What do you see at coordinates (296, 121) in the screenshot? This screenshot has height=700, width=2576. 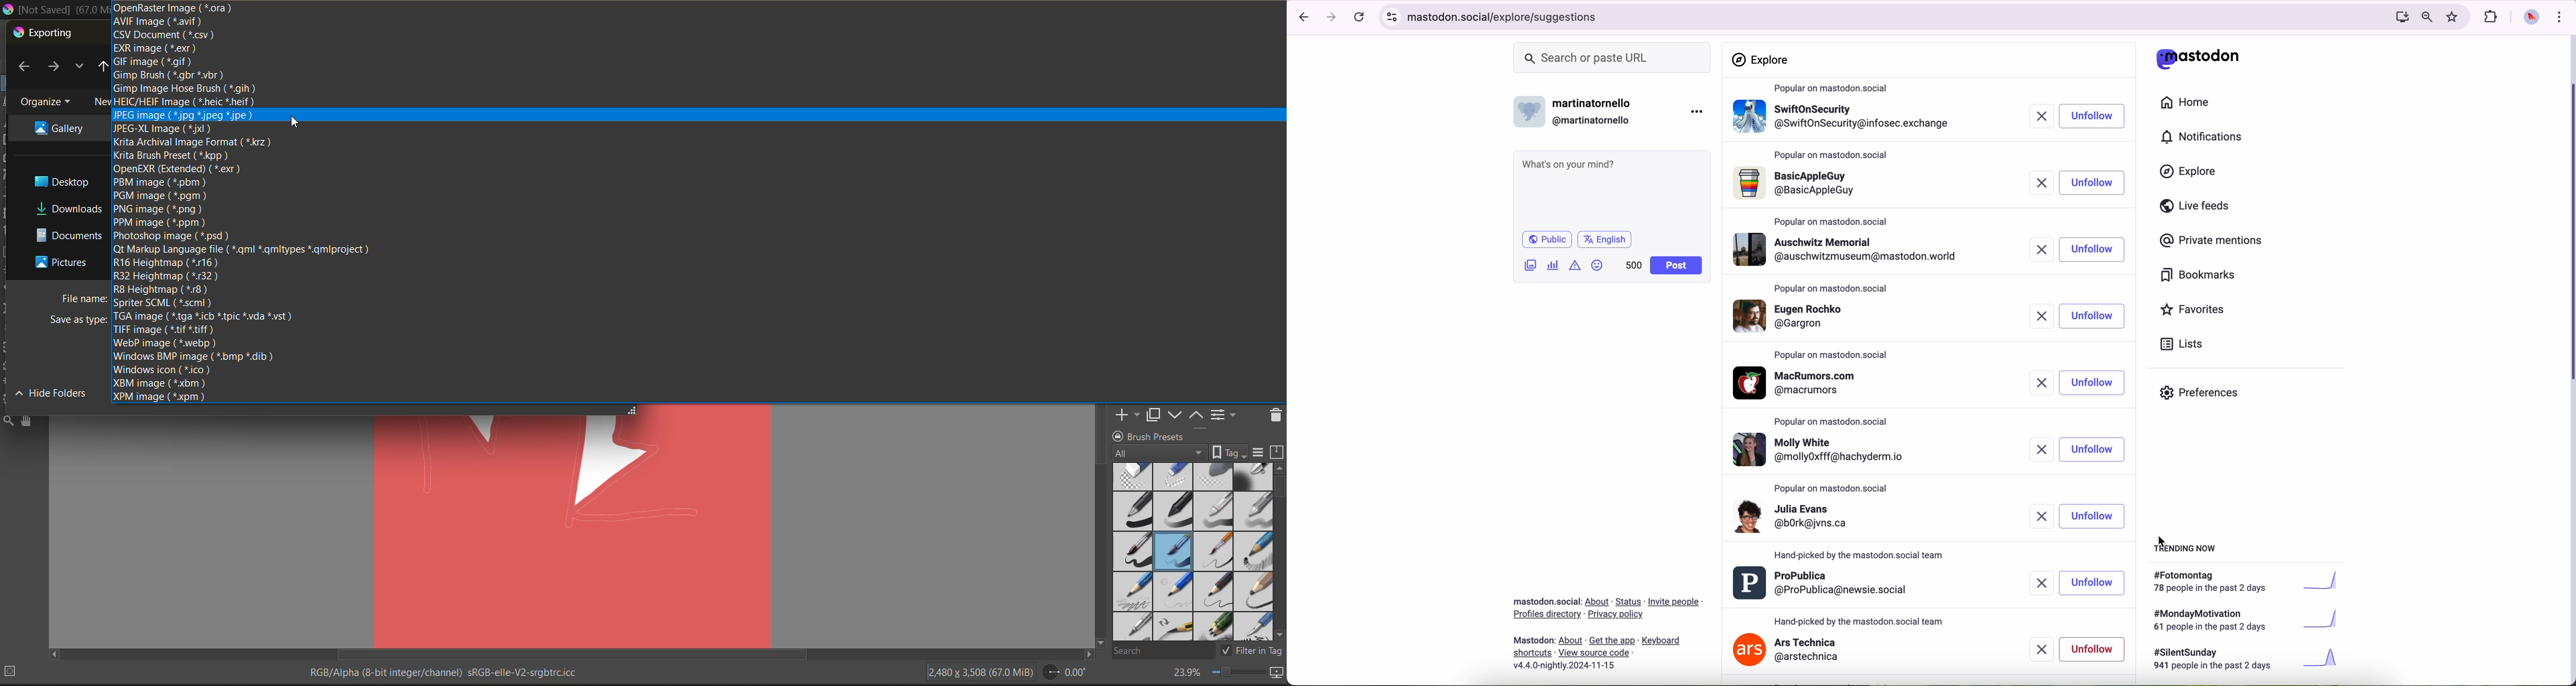 I see `Cursor` at bounding box center [296, 121].